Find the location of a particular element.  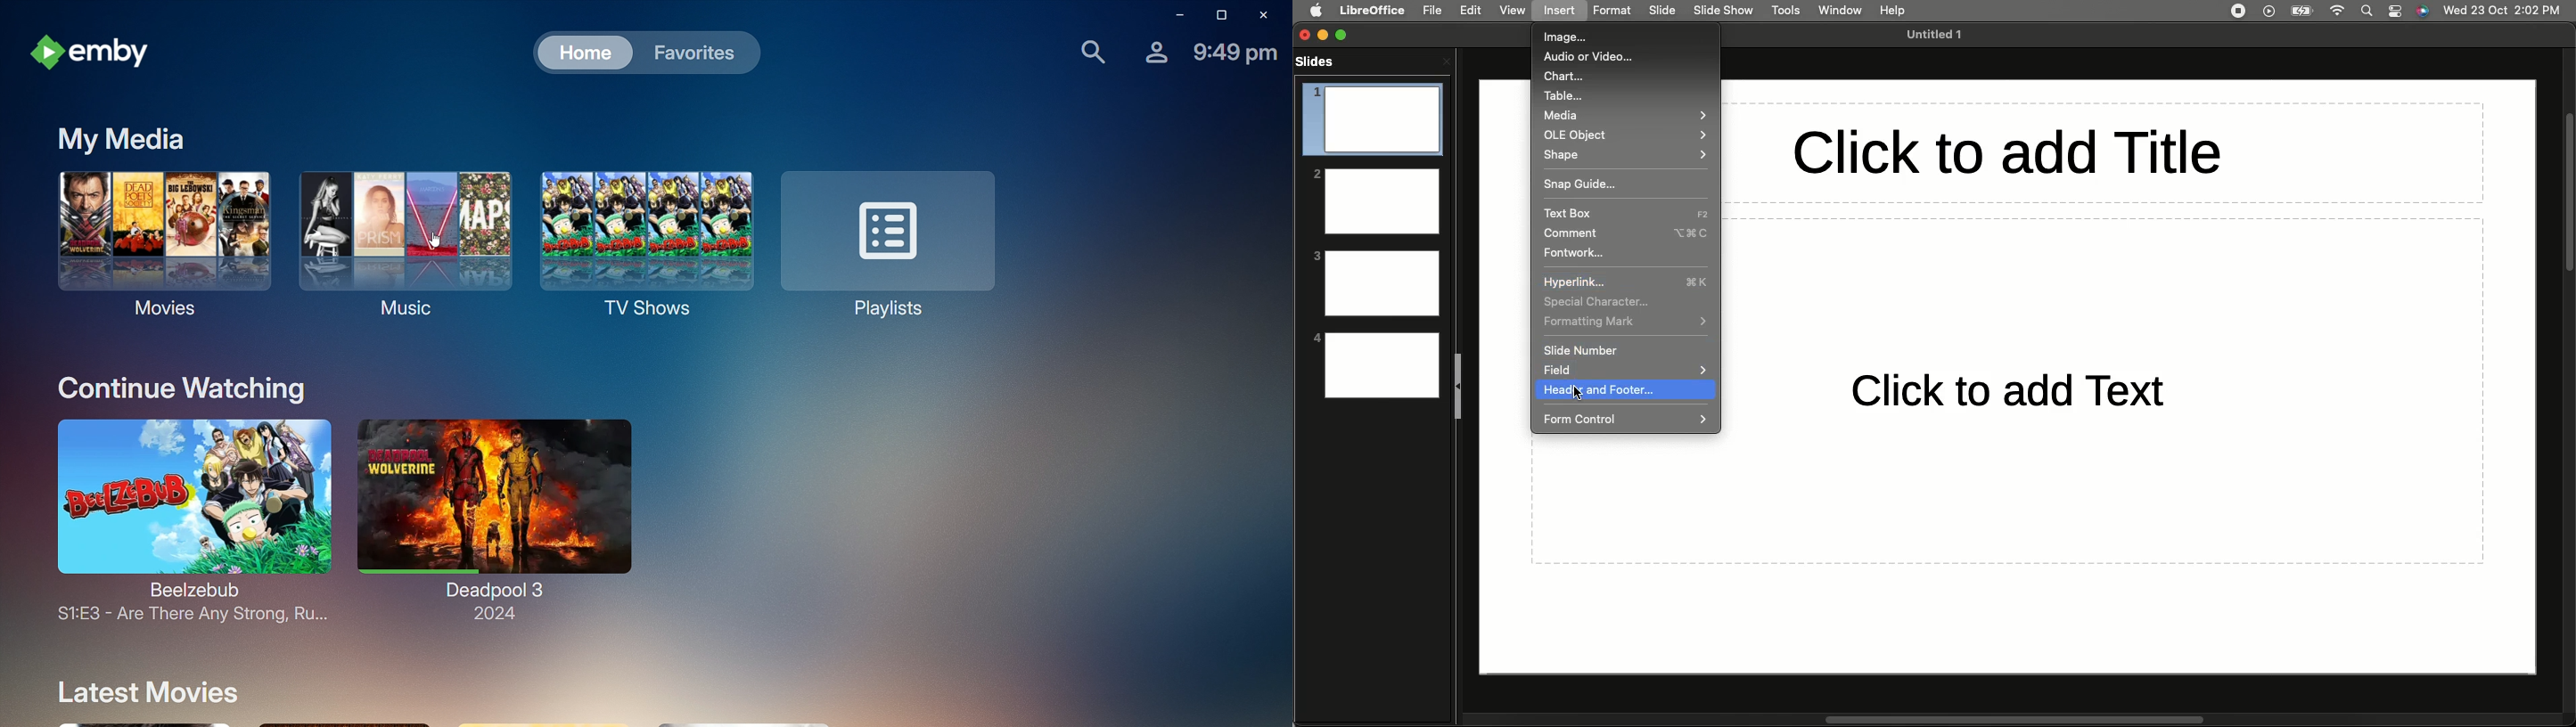

Minimize is located at coordinates (1327, 35).